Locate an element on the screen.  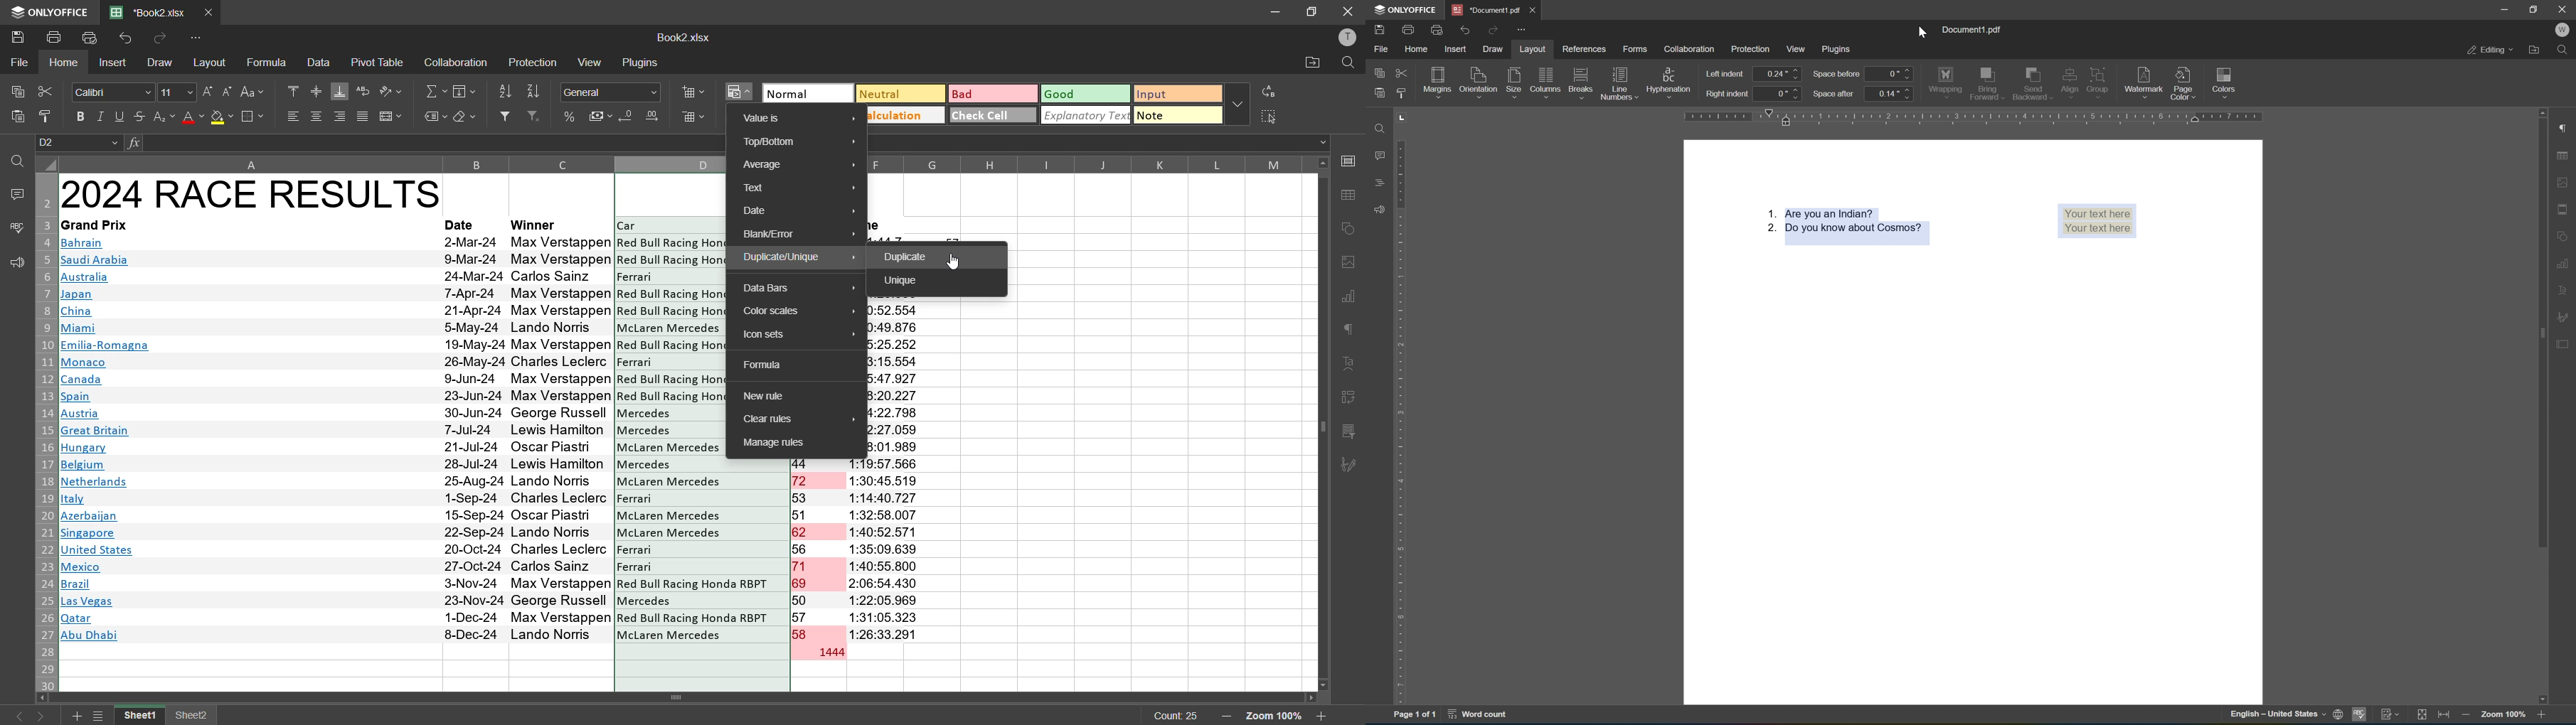
car name is located at coordinates (670, 431).